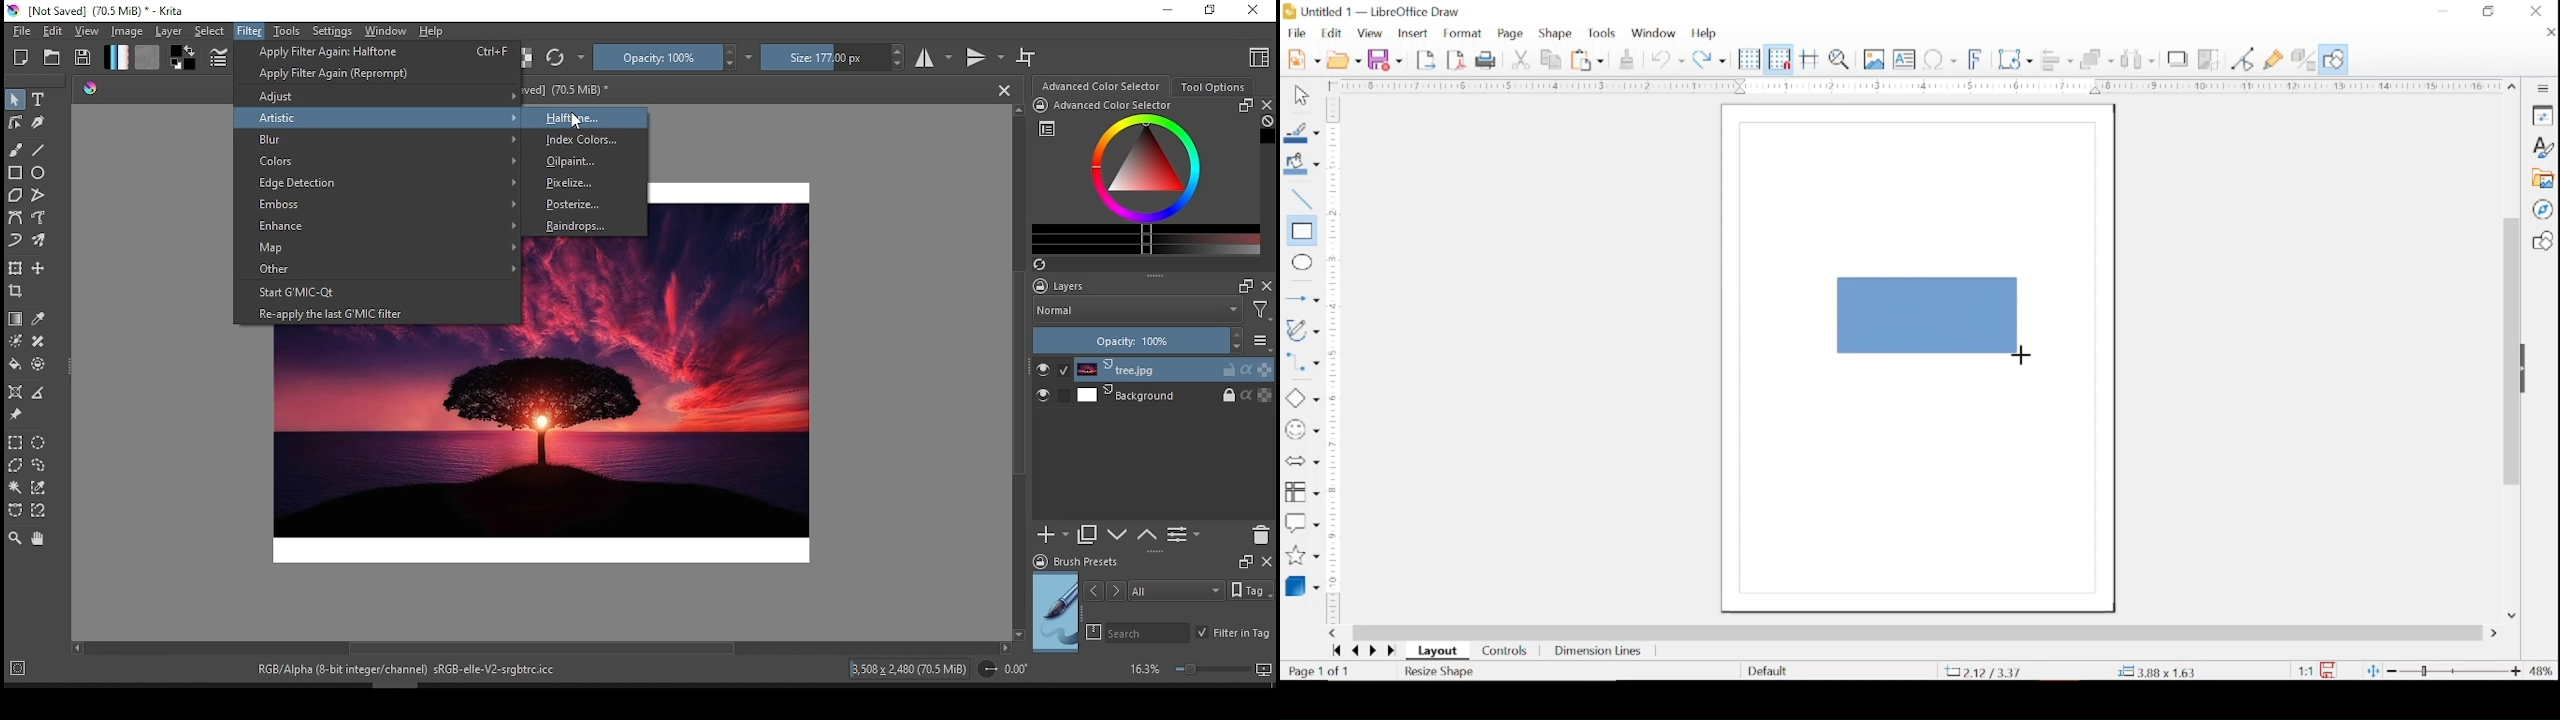  What do you see at coordinates (378, 204) in the screenshot?
I see `emboss` at bounding box center [378, 204].